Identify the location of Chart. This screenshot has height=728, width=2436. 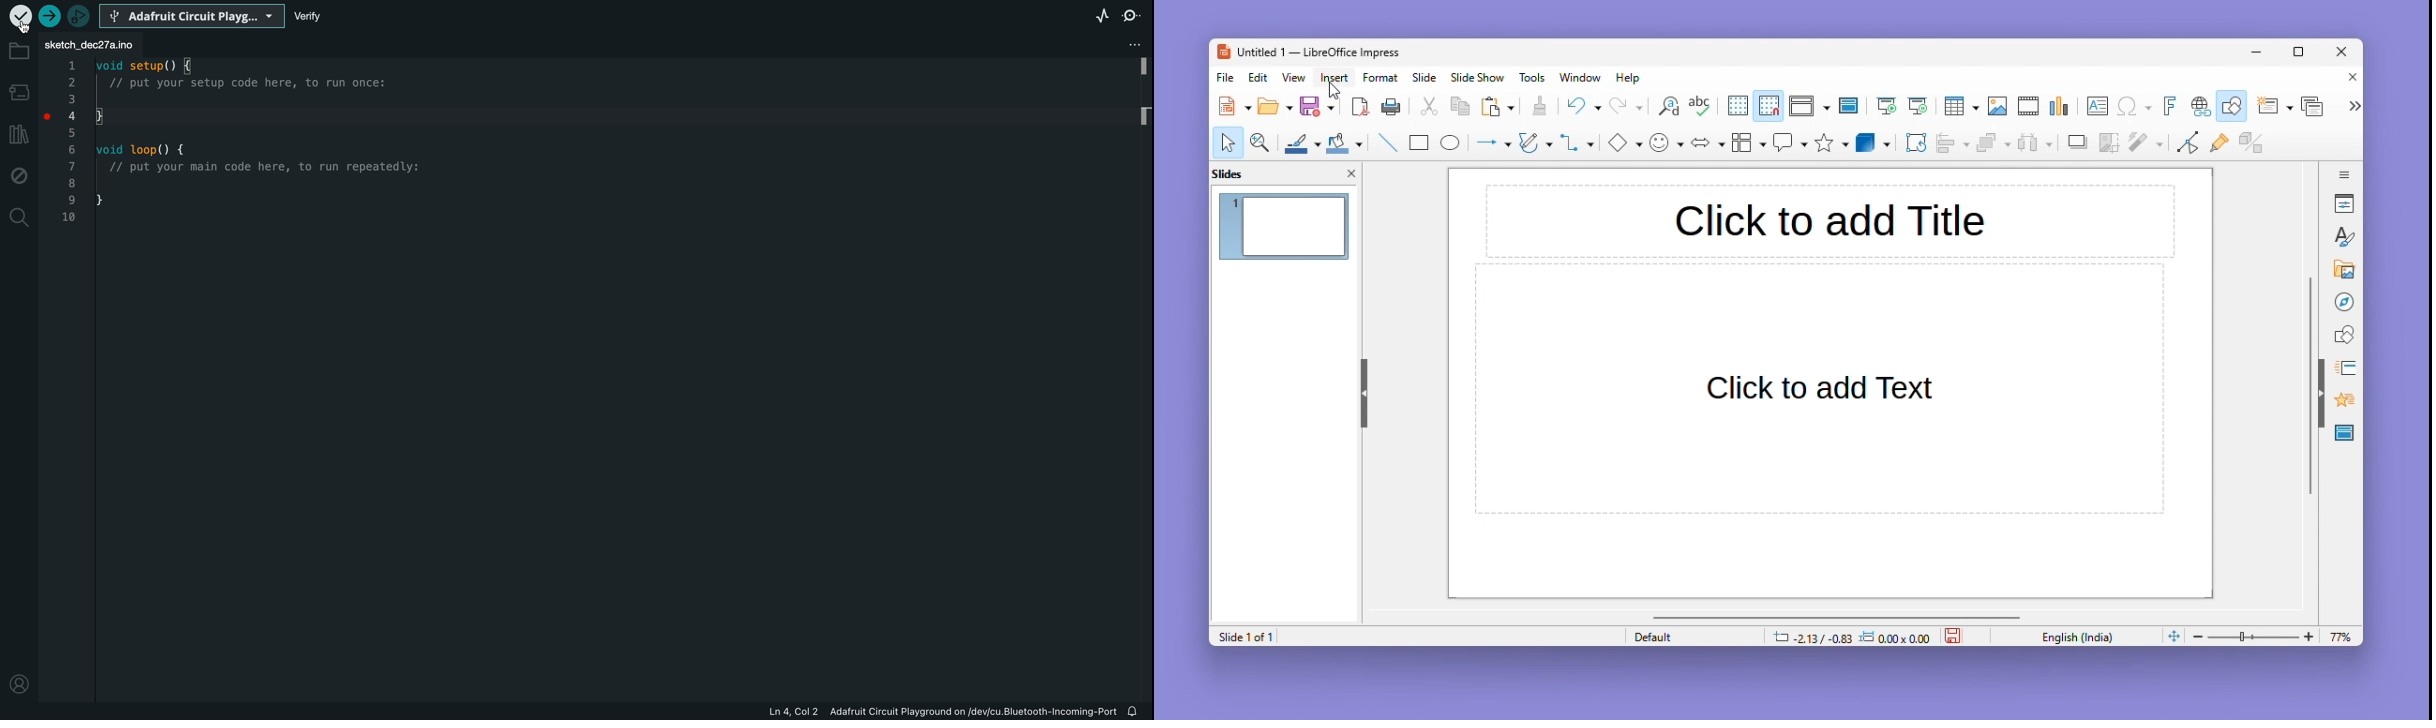
(2061, 107).